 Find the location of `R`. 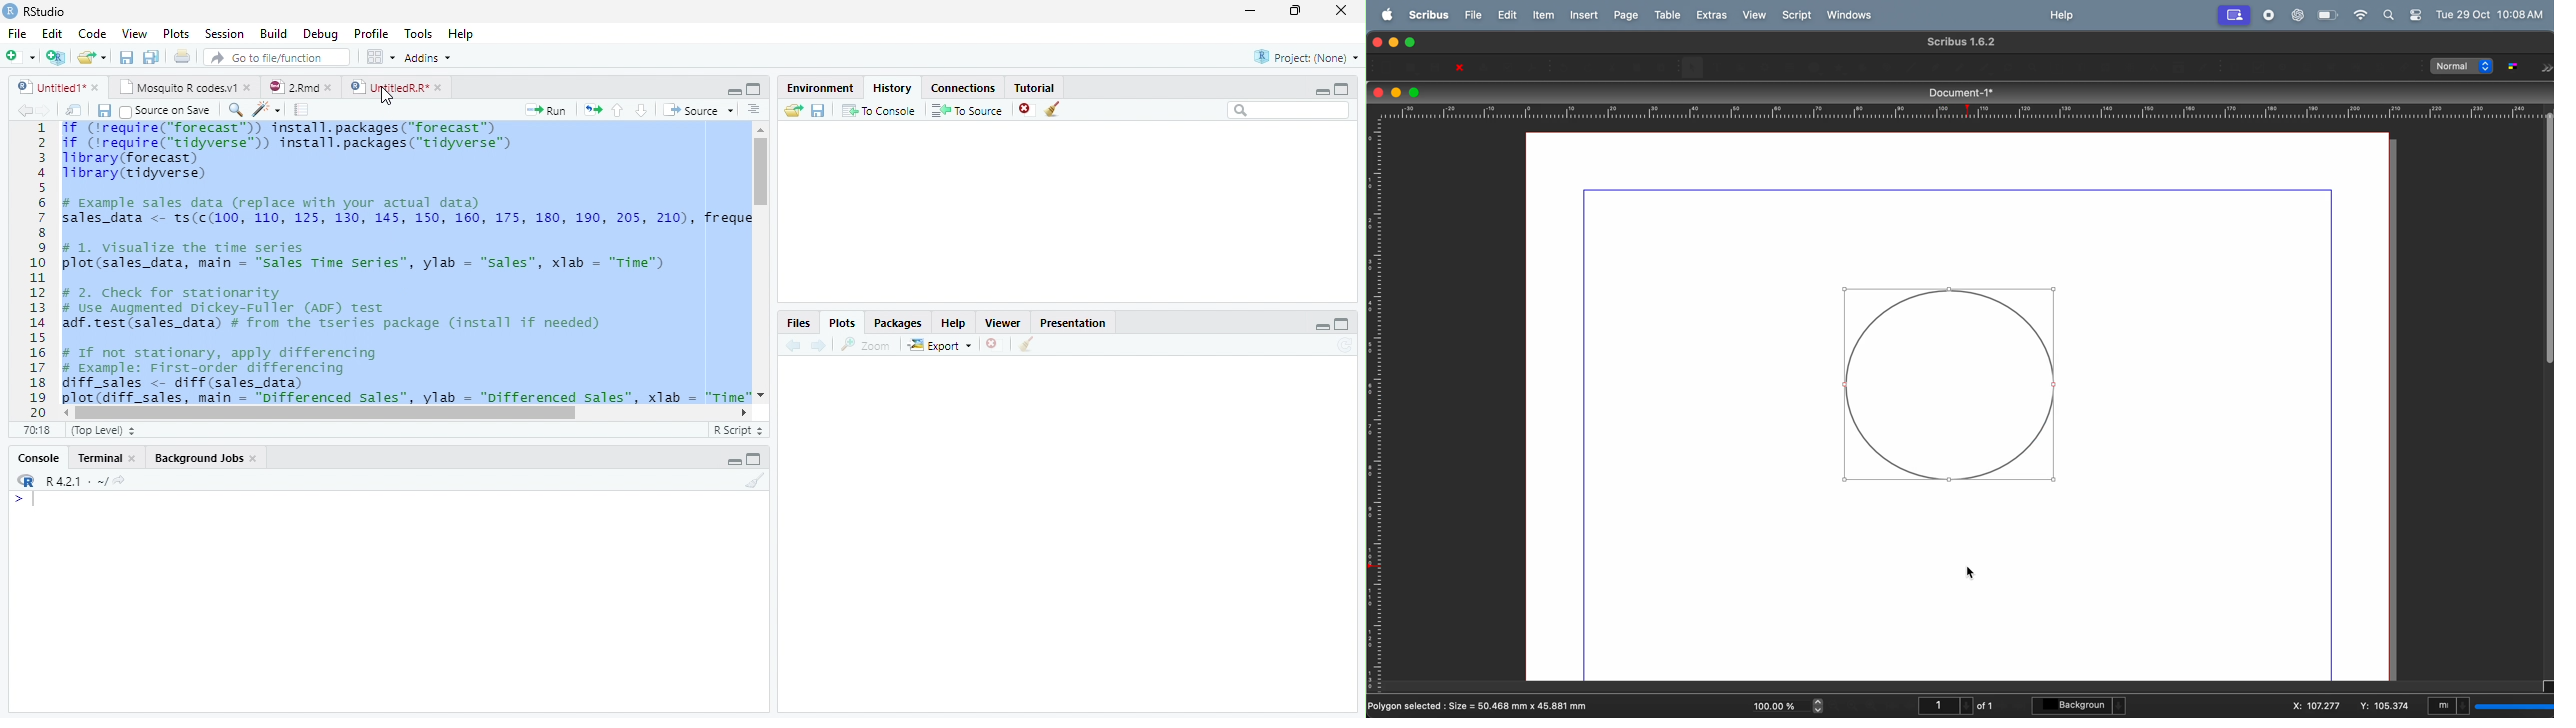

R is located at coordinates (26, 481).